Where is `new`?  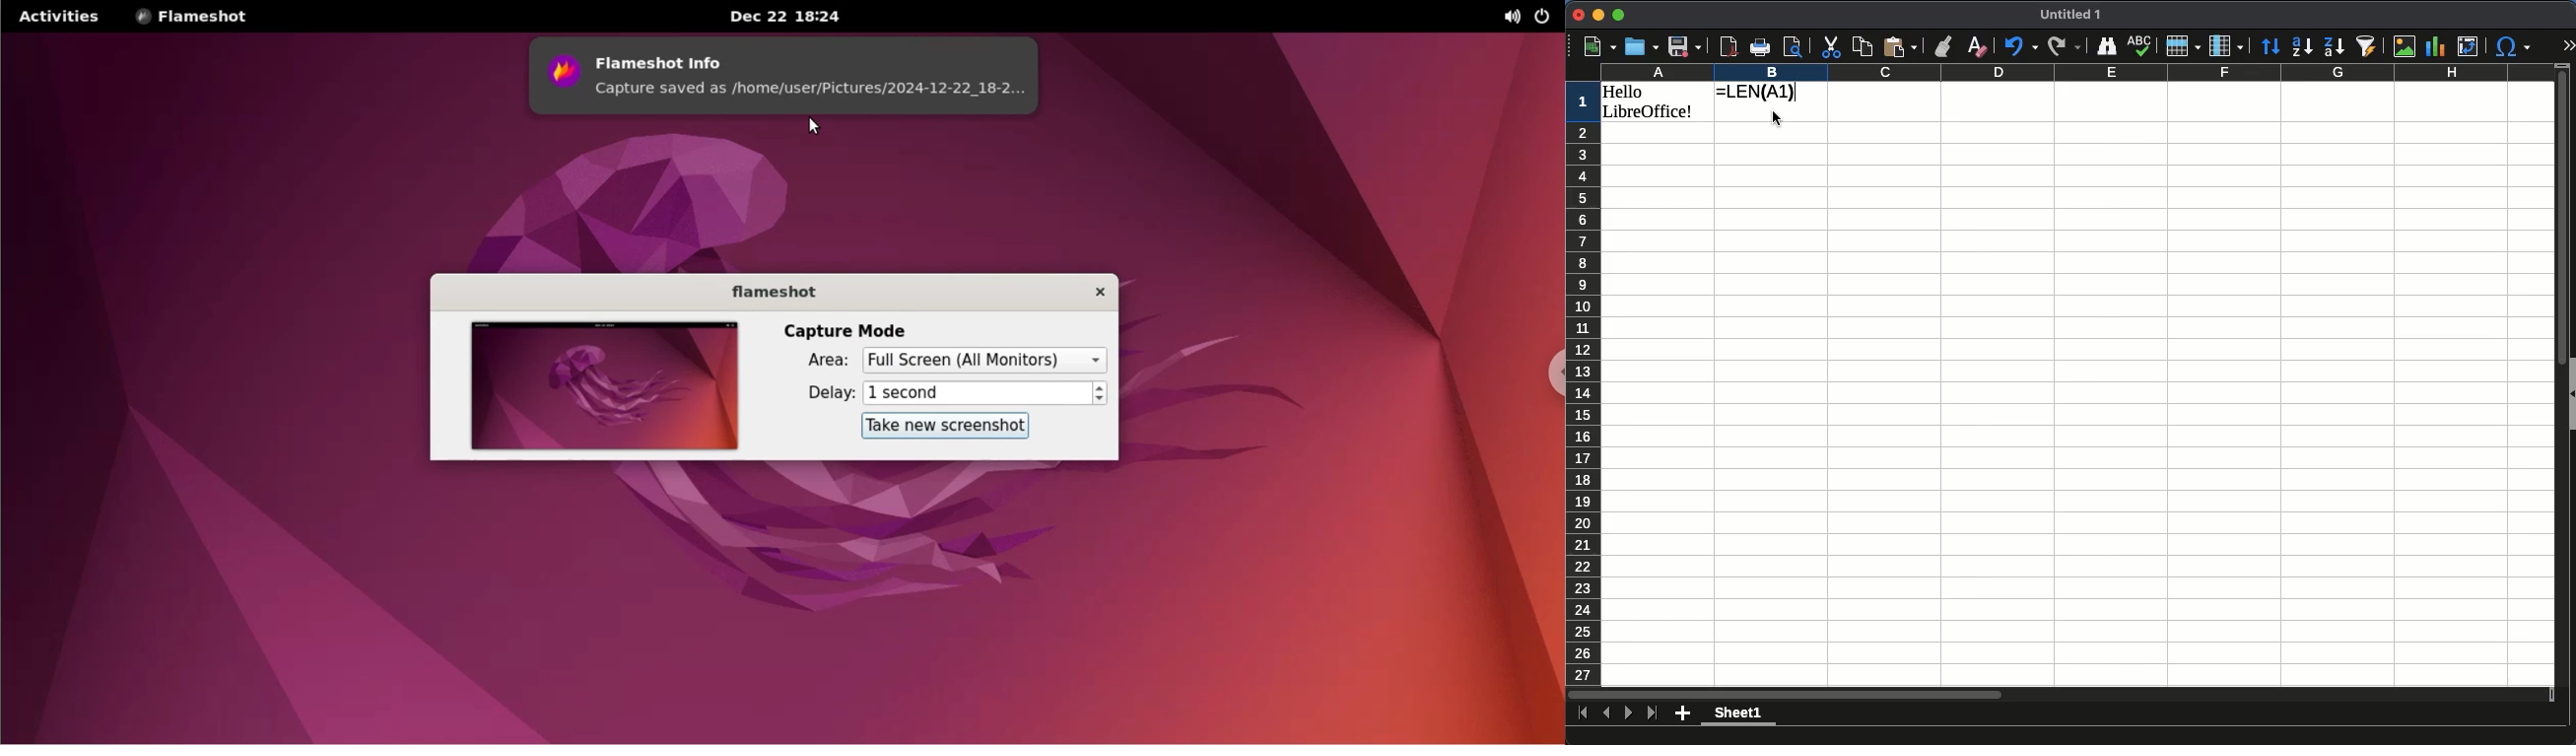 new is located at coordinates (1595, 44).